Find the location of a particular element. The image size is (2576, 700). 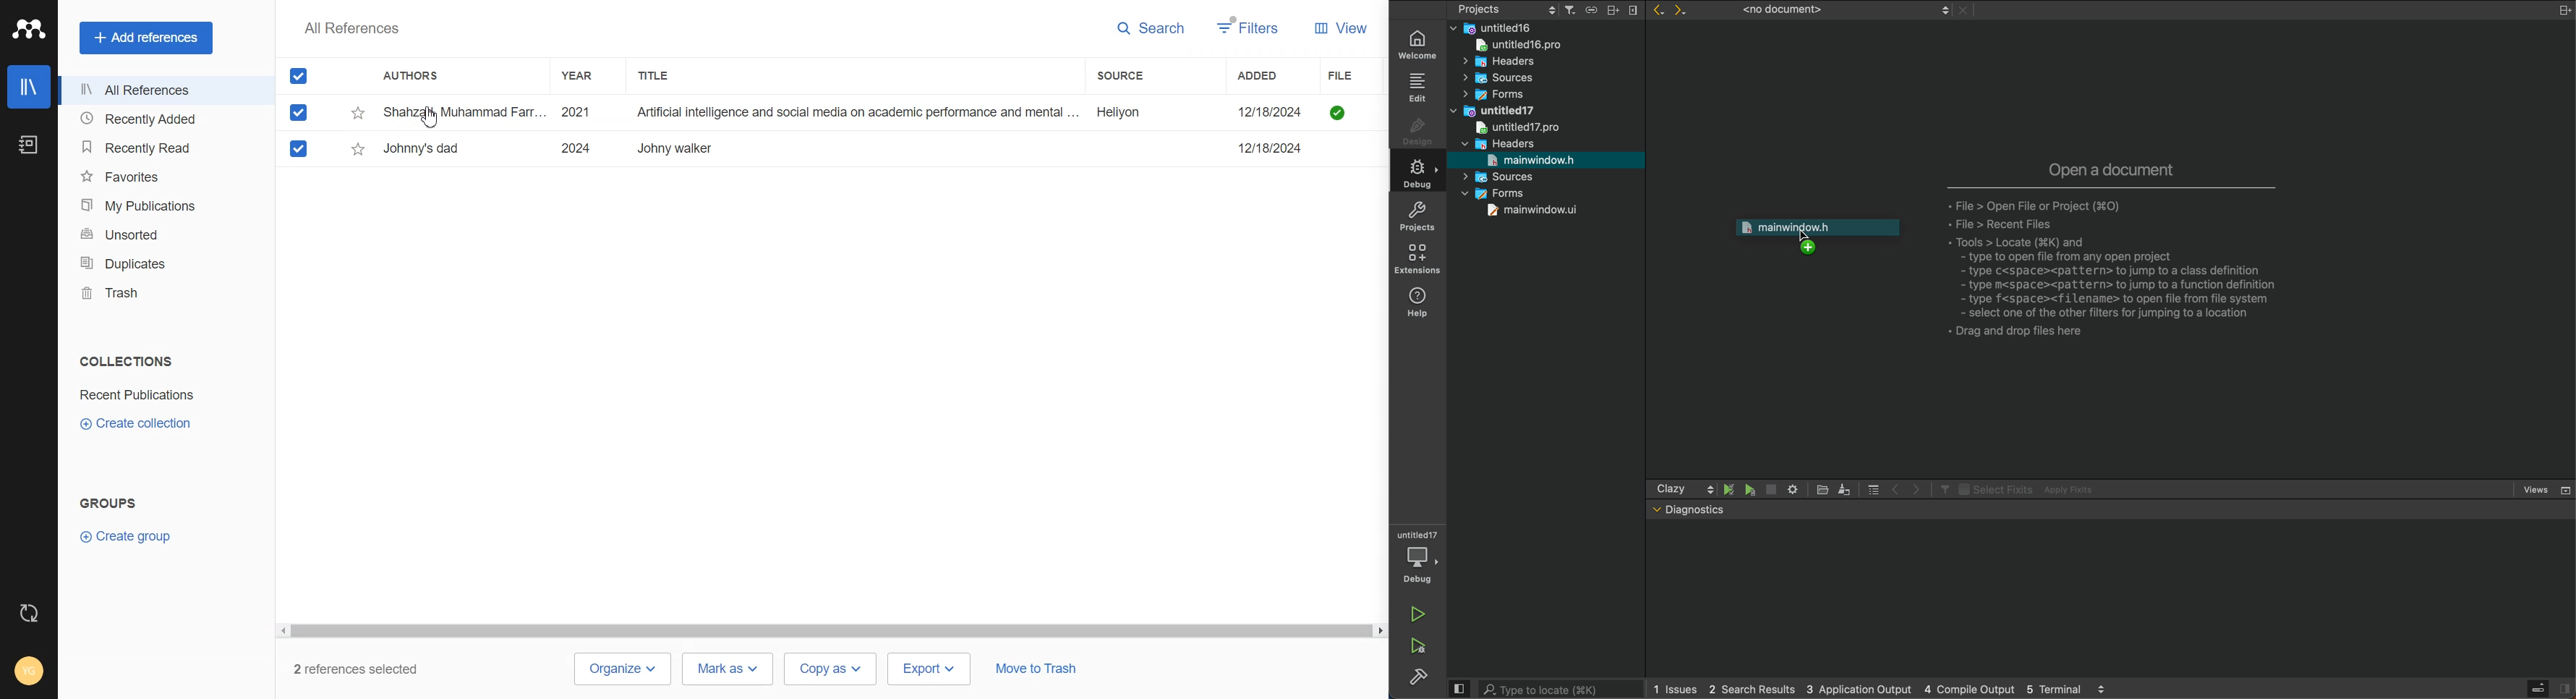

4 Compile Output is located at coordinates (1969, 688).